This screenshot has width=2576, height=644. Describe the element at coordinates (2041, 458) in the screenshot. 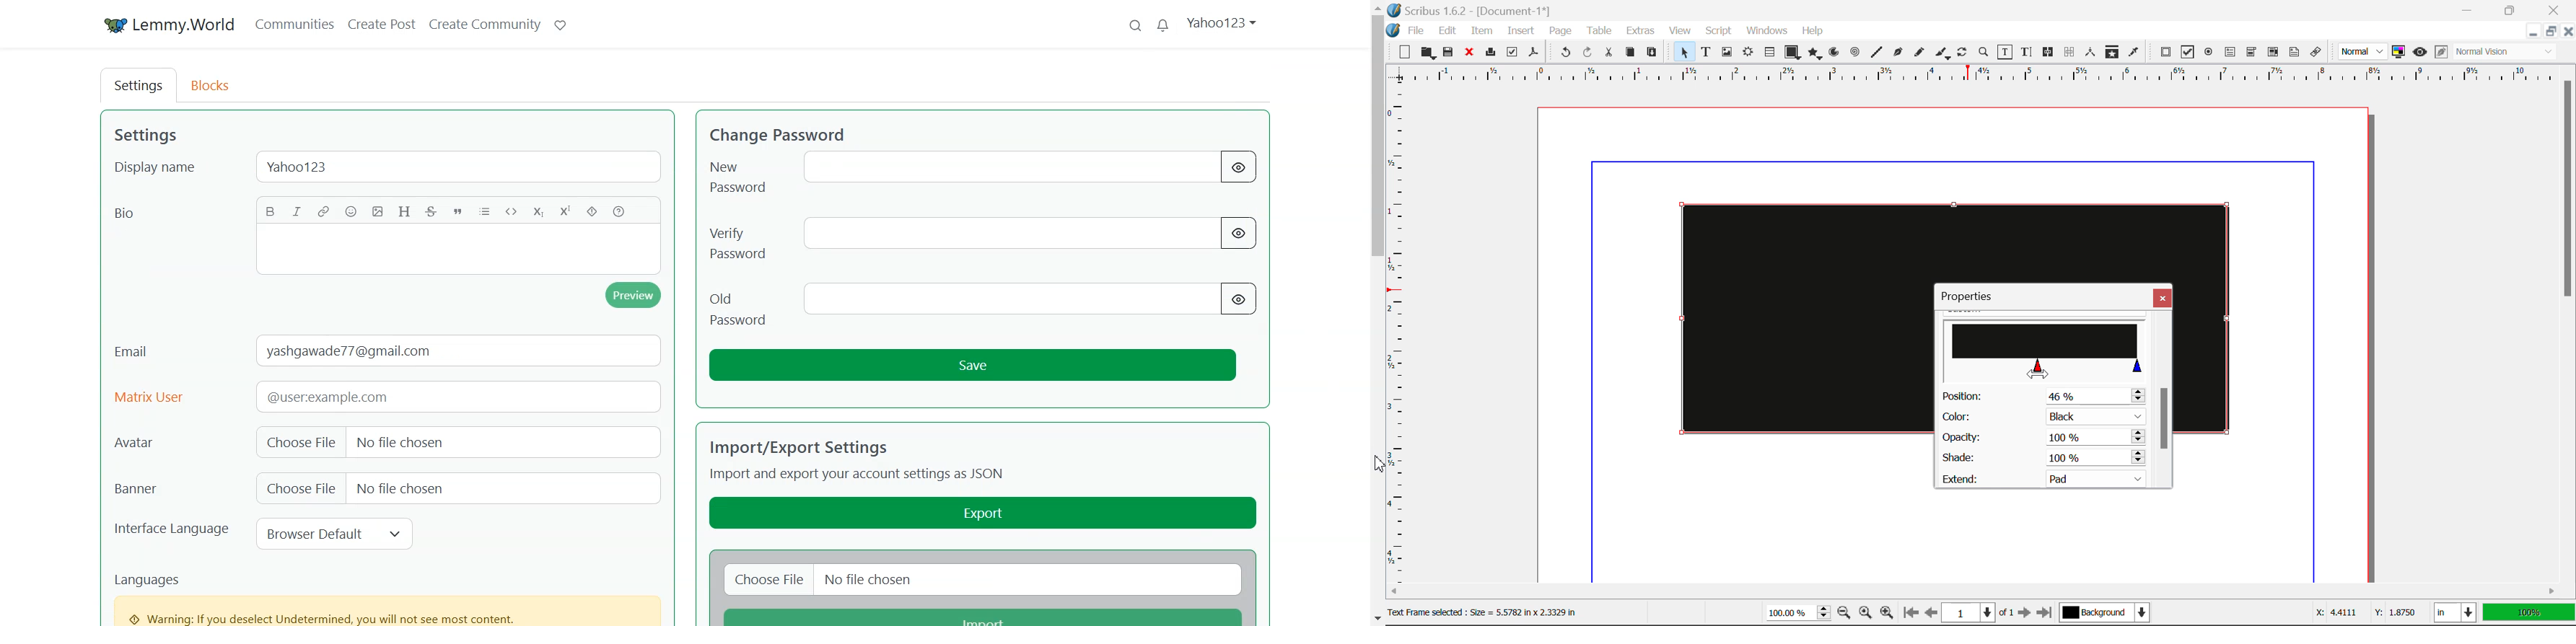

I see `Shade` at that location.